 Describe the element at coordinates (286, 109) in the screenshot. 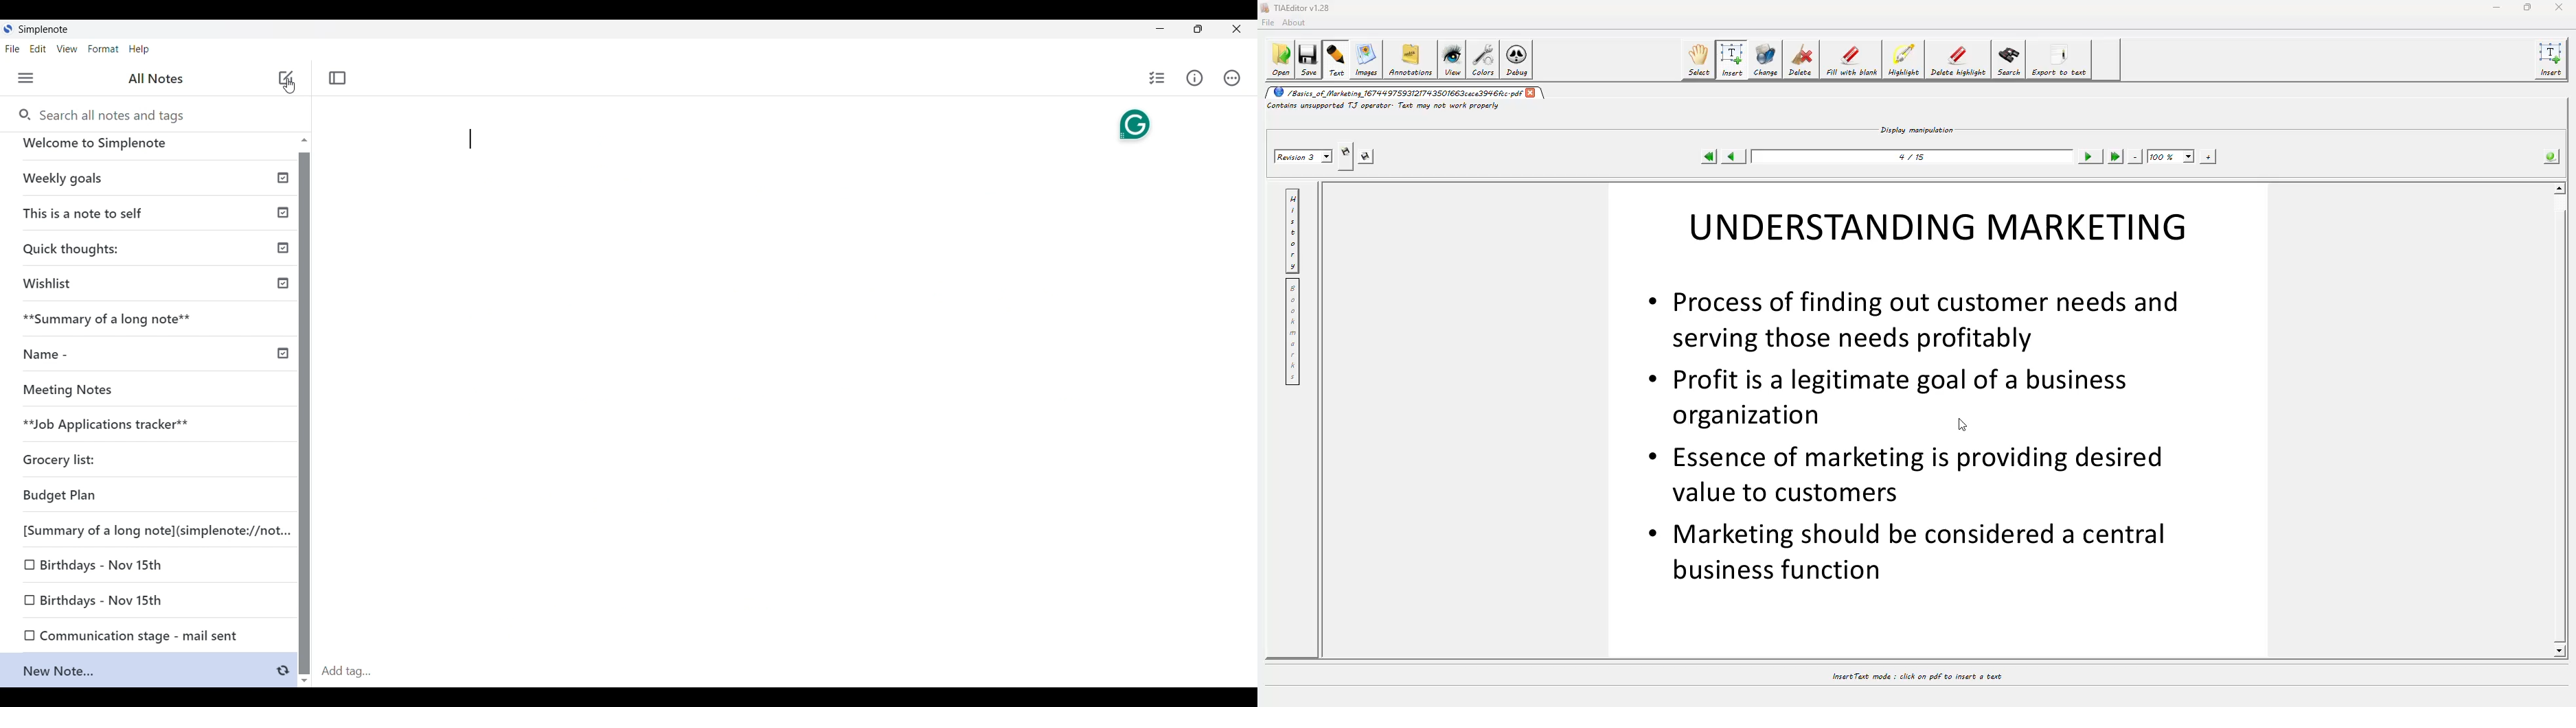

I see `Description of selected note` at that location.